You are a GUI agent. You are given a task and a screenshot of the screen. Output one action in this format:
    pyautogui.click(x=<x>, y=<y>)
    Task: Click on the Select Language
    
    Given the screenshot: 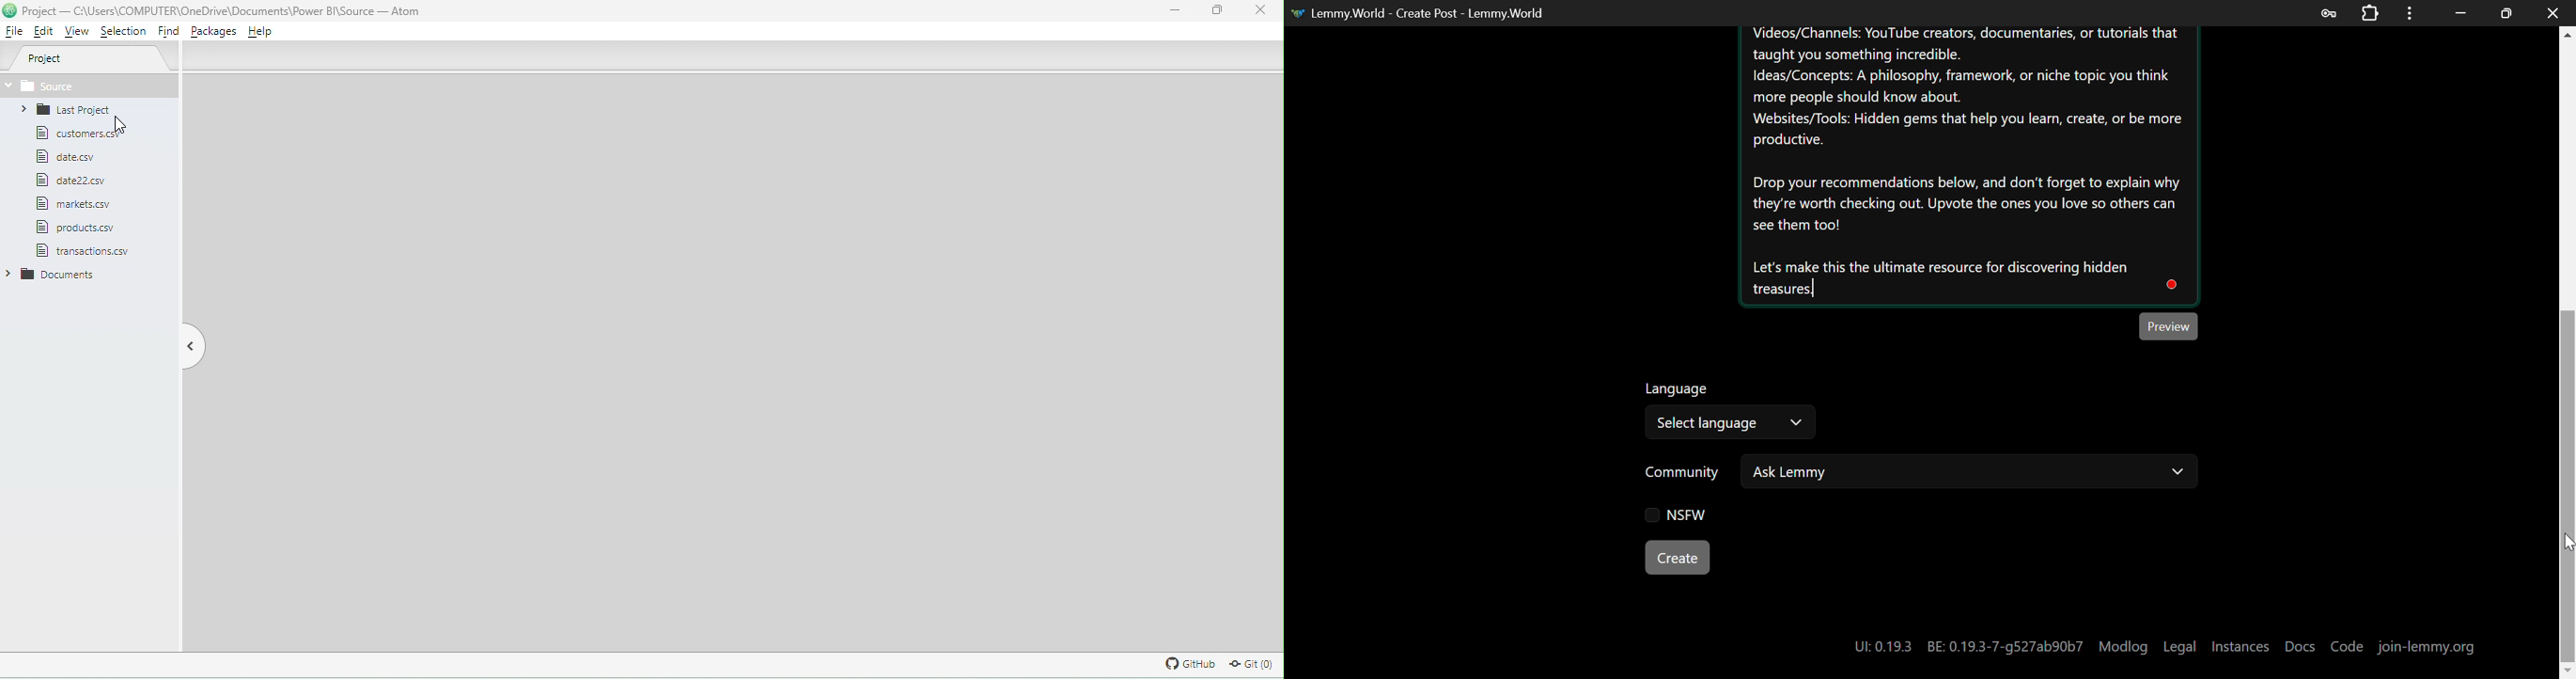 What is the action you would take?
    pyautogui.click(x=1732, y=413)
    